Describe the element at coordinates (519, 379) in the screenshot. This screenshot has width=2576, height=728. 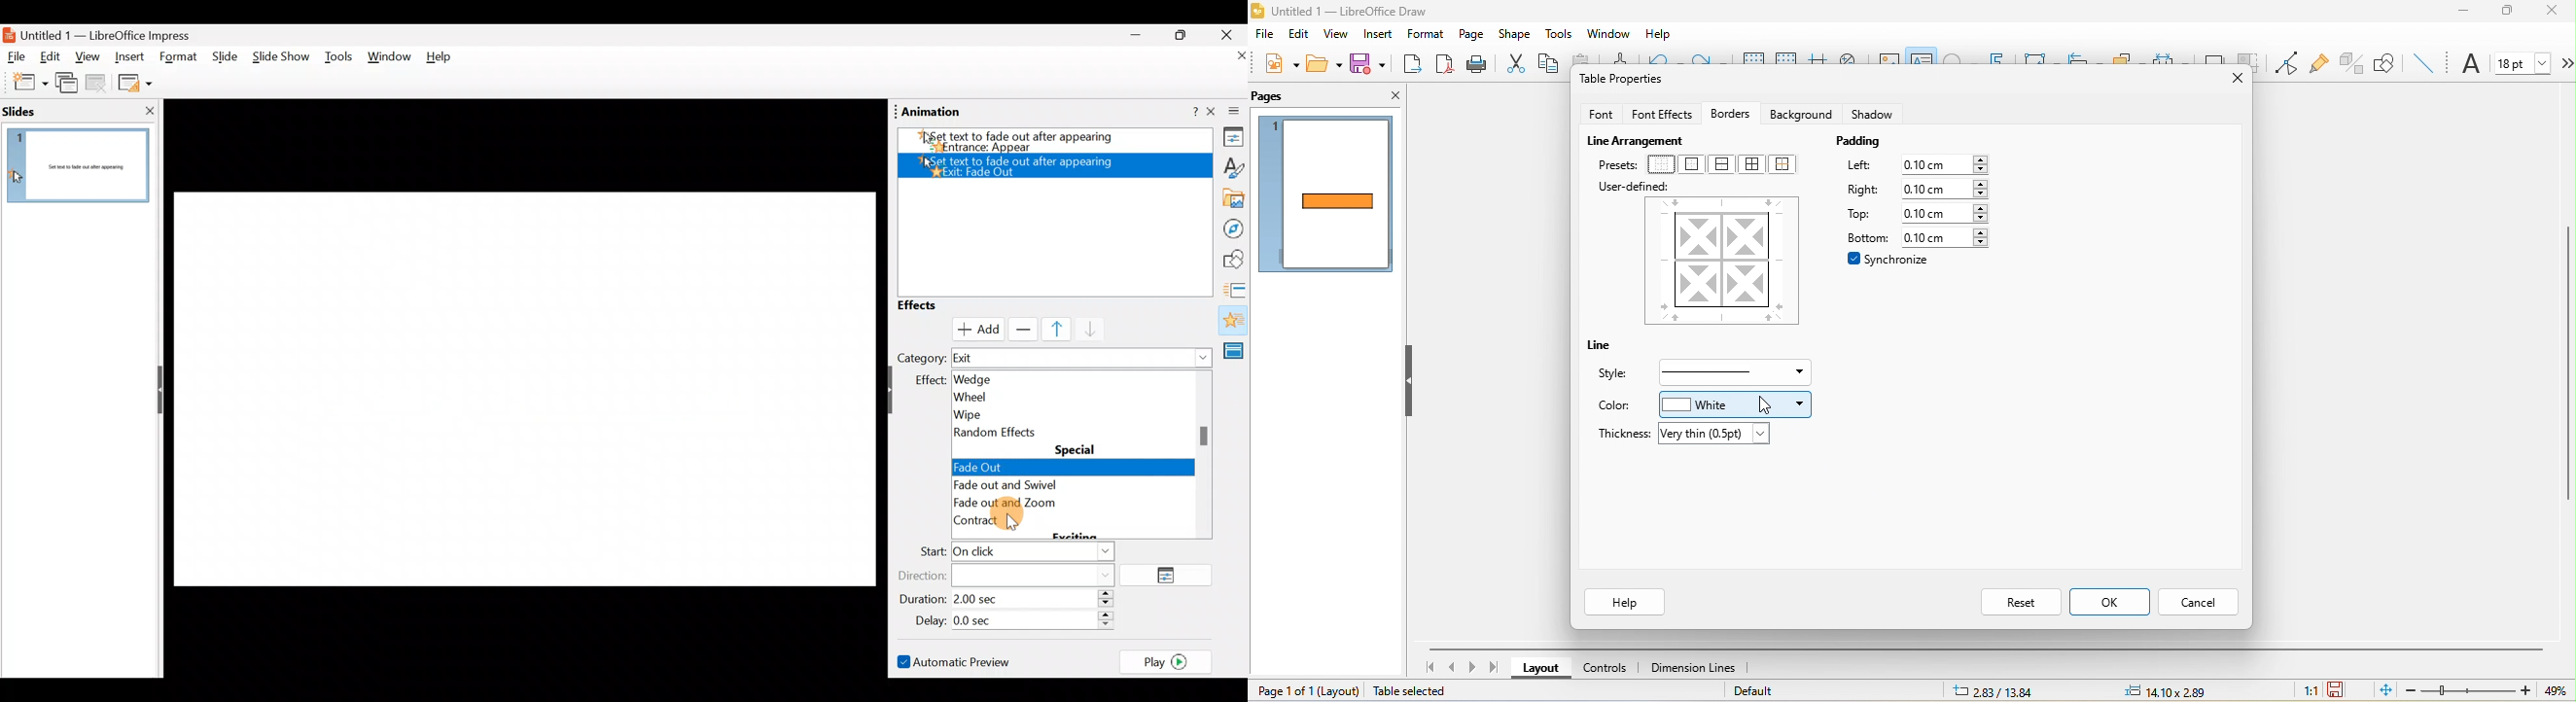
I see `Presentation slide` at that location.